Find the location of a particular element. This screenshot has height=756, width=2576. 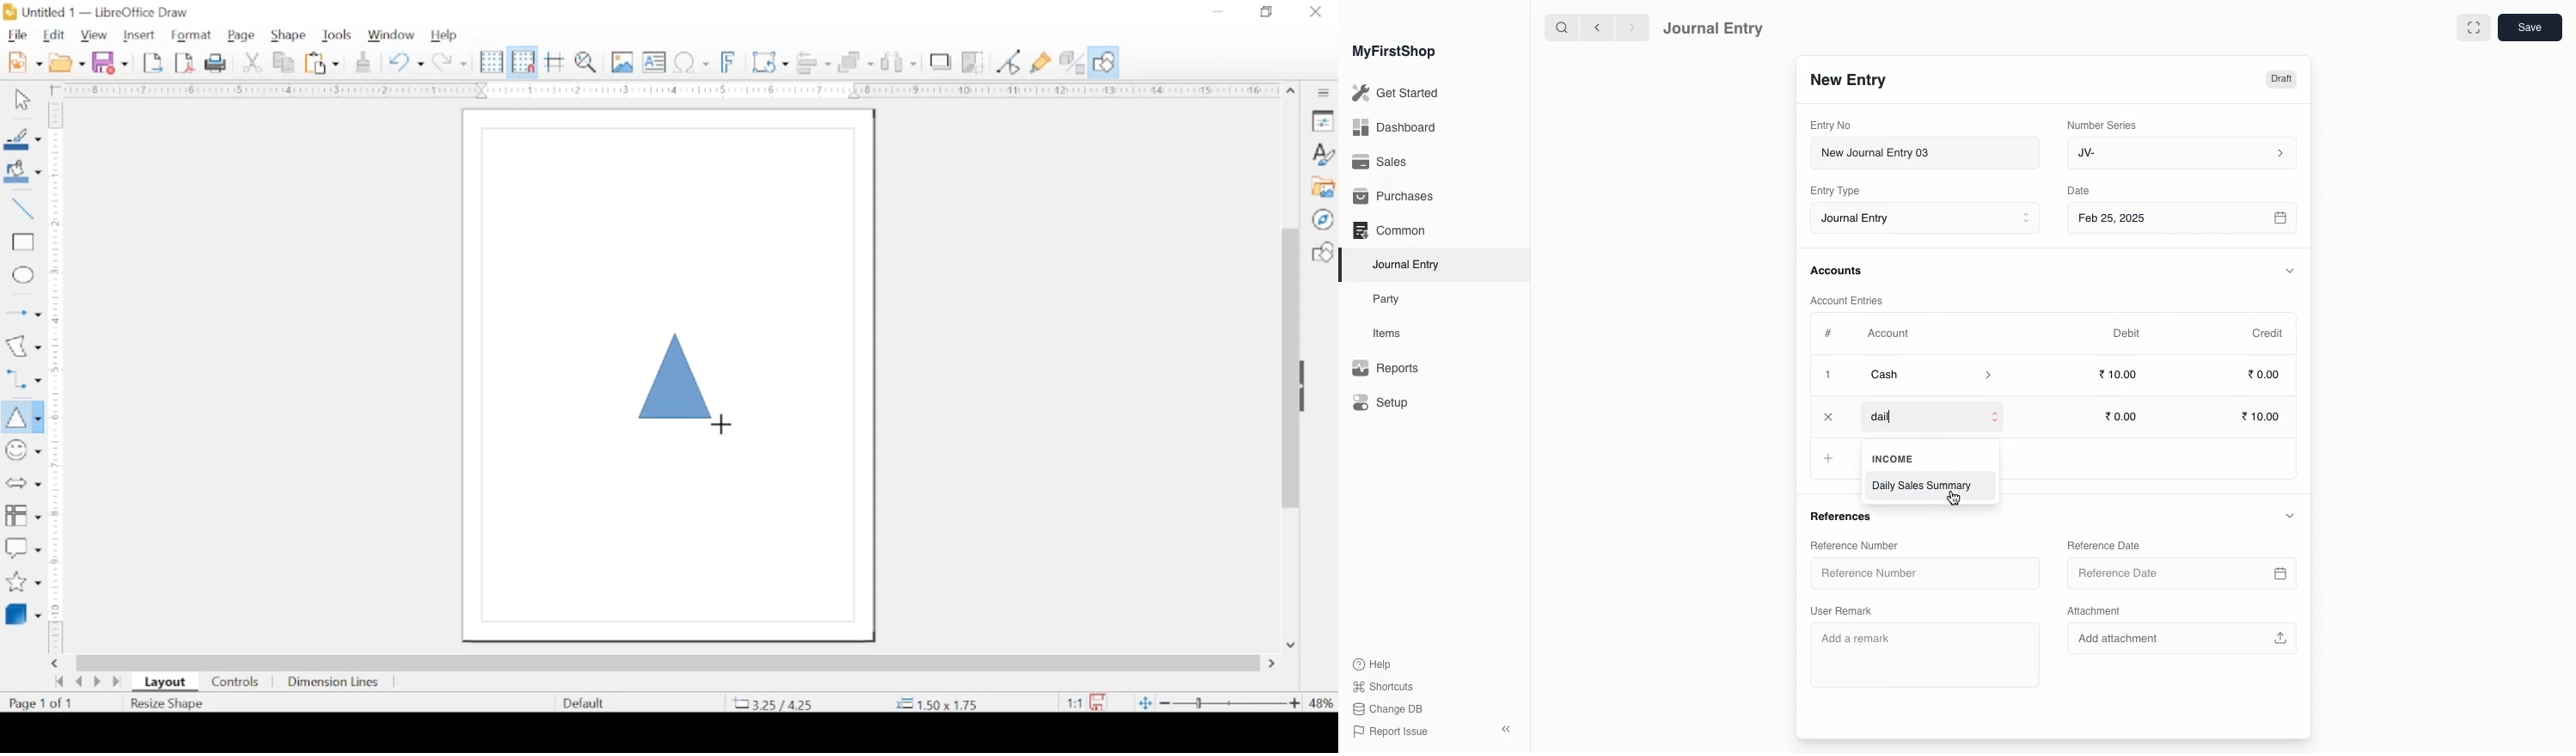

scroll right arrow is located at coordinates (1274, 664).